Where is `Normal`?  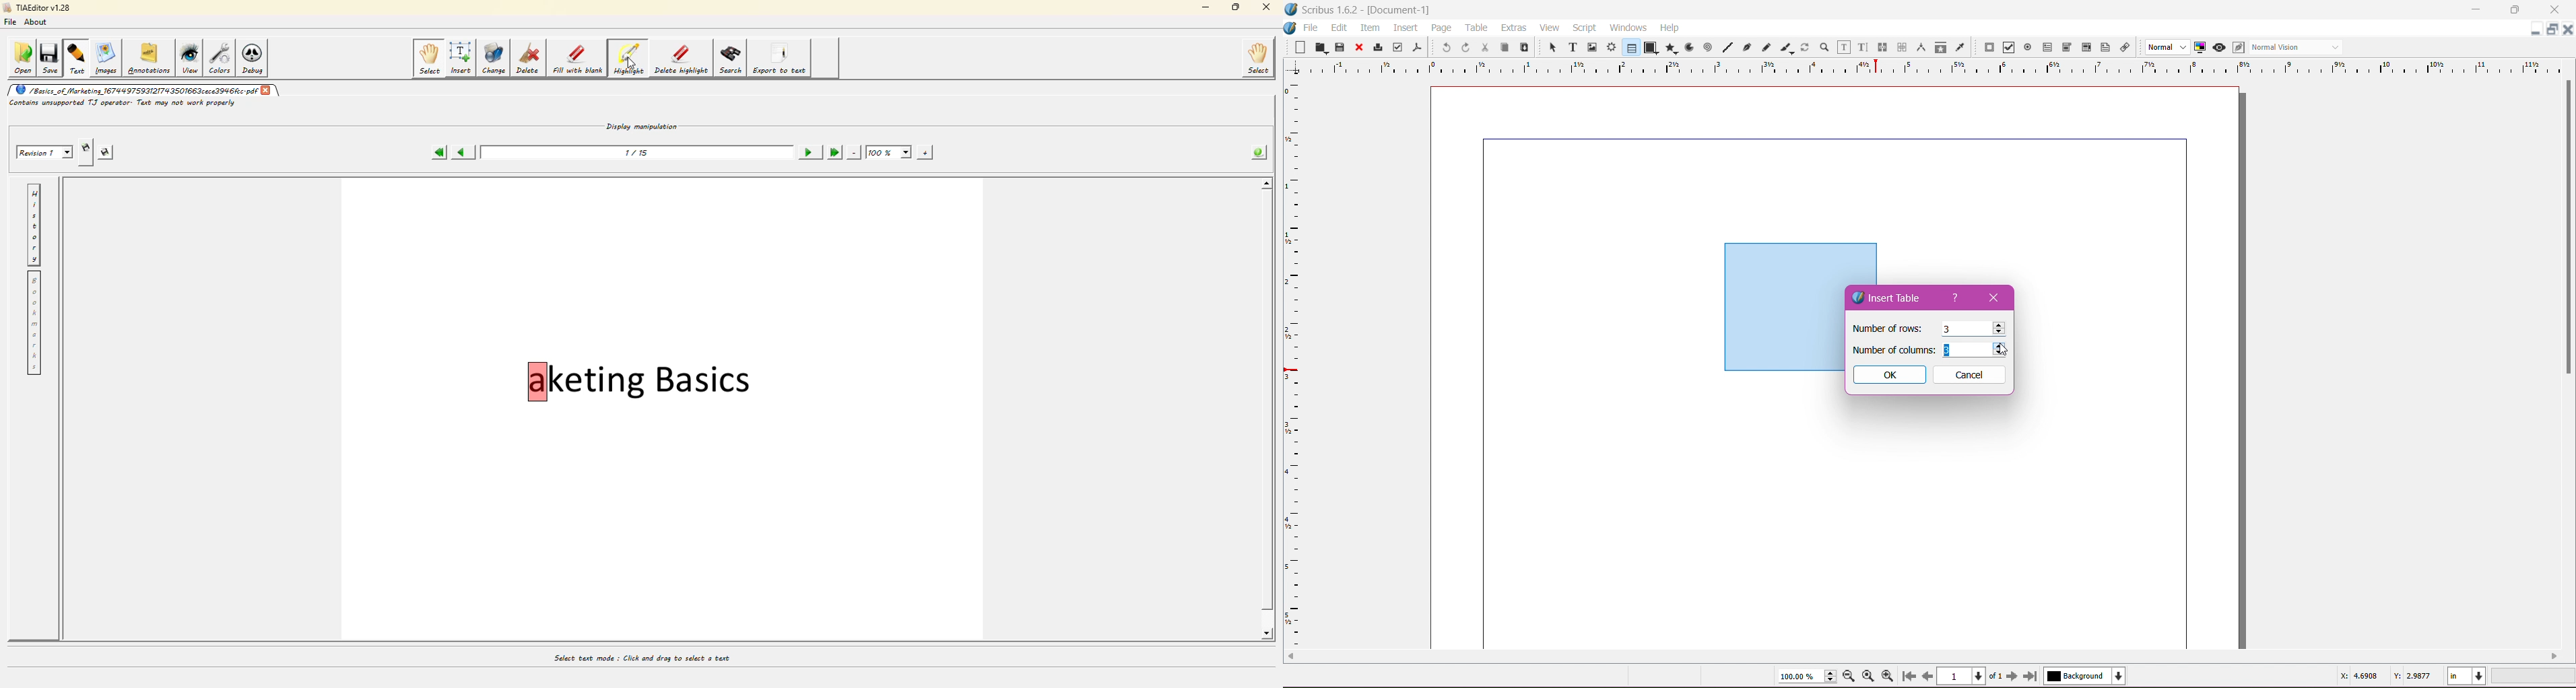
Normal is located at coordinates (2166, 48).